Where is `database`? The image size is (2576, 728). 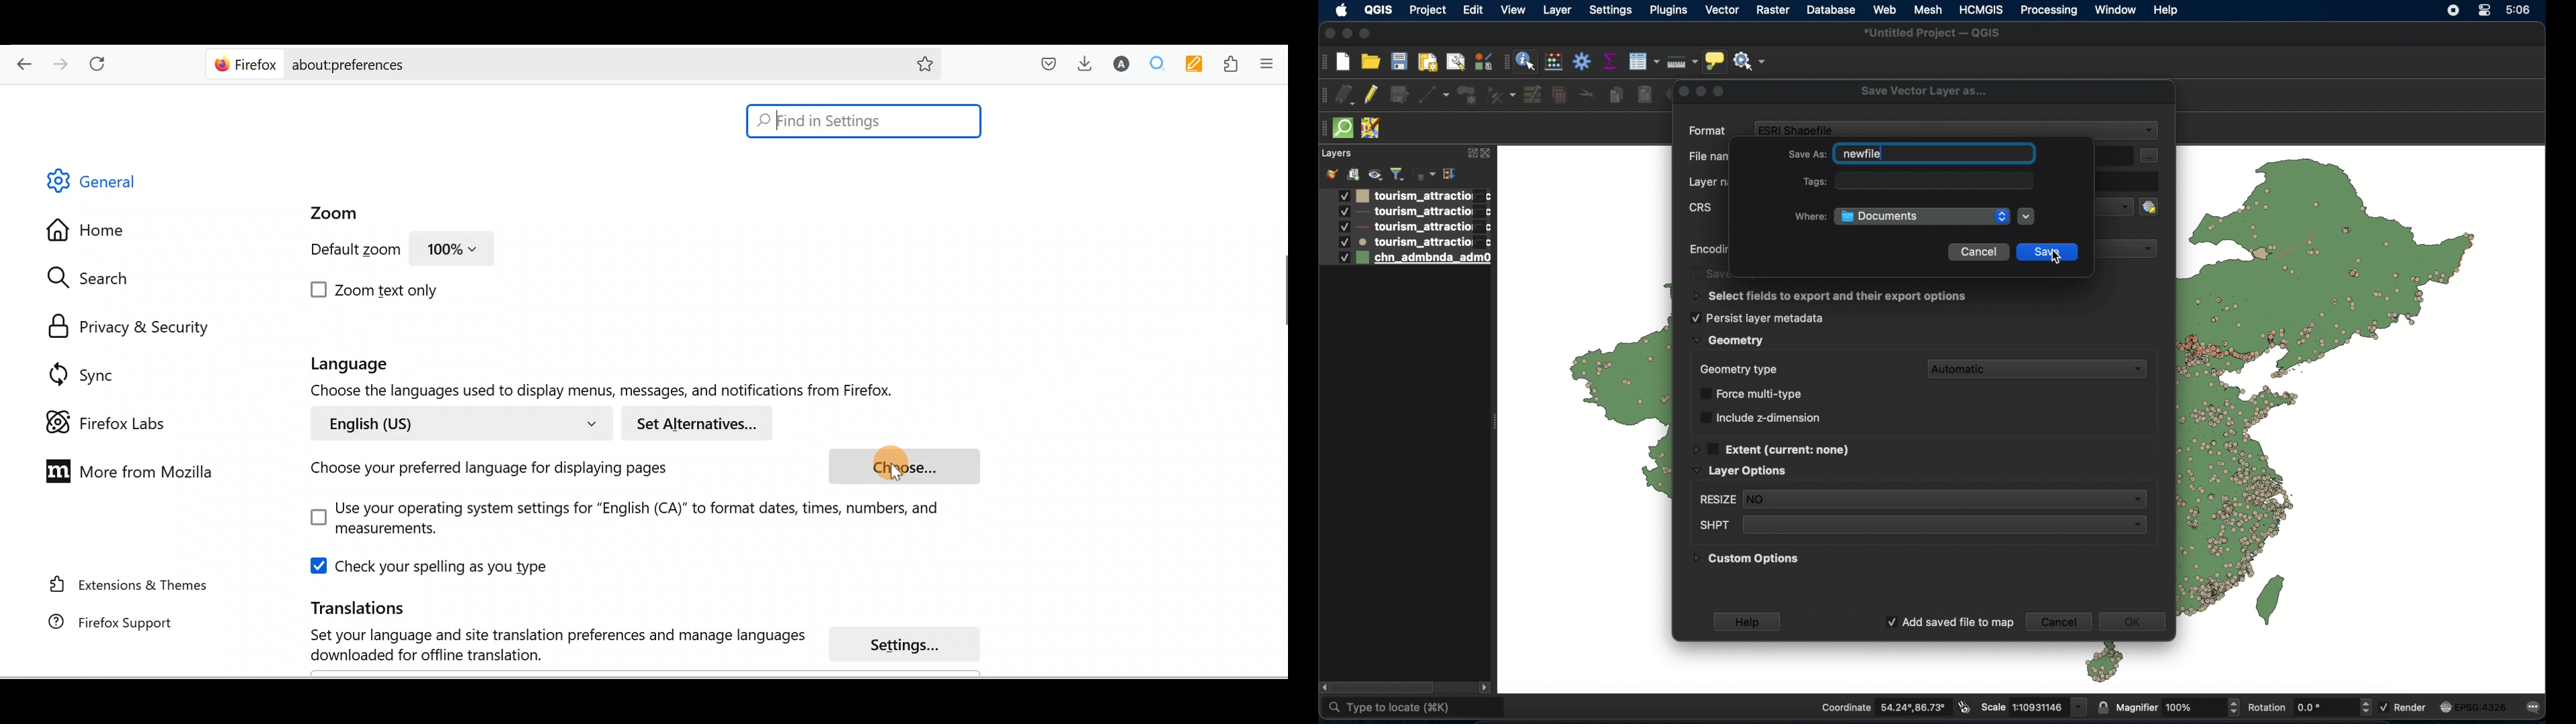 database is located at coordinates (1831, 10).